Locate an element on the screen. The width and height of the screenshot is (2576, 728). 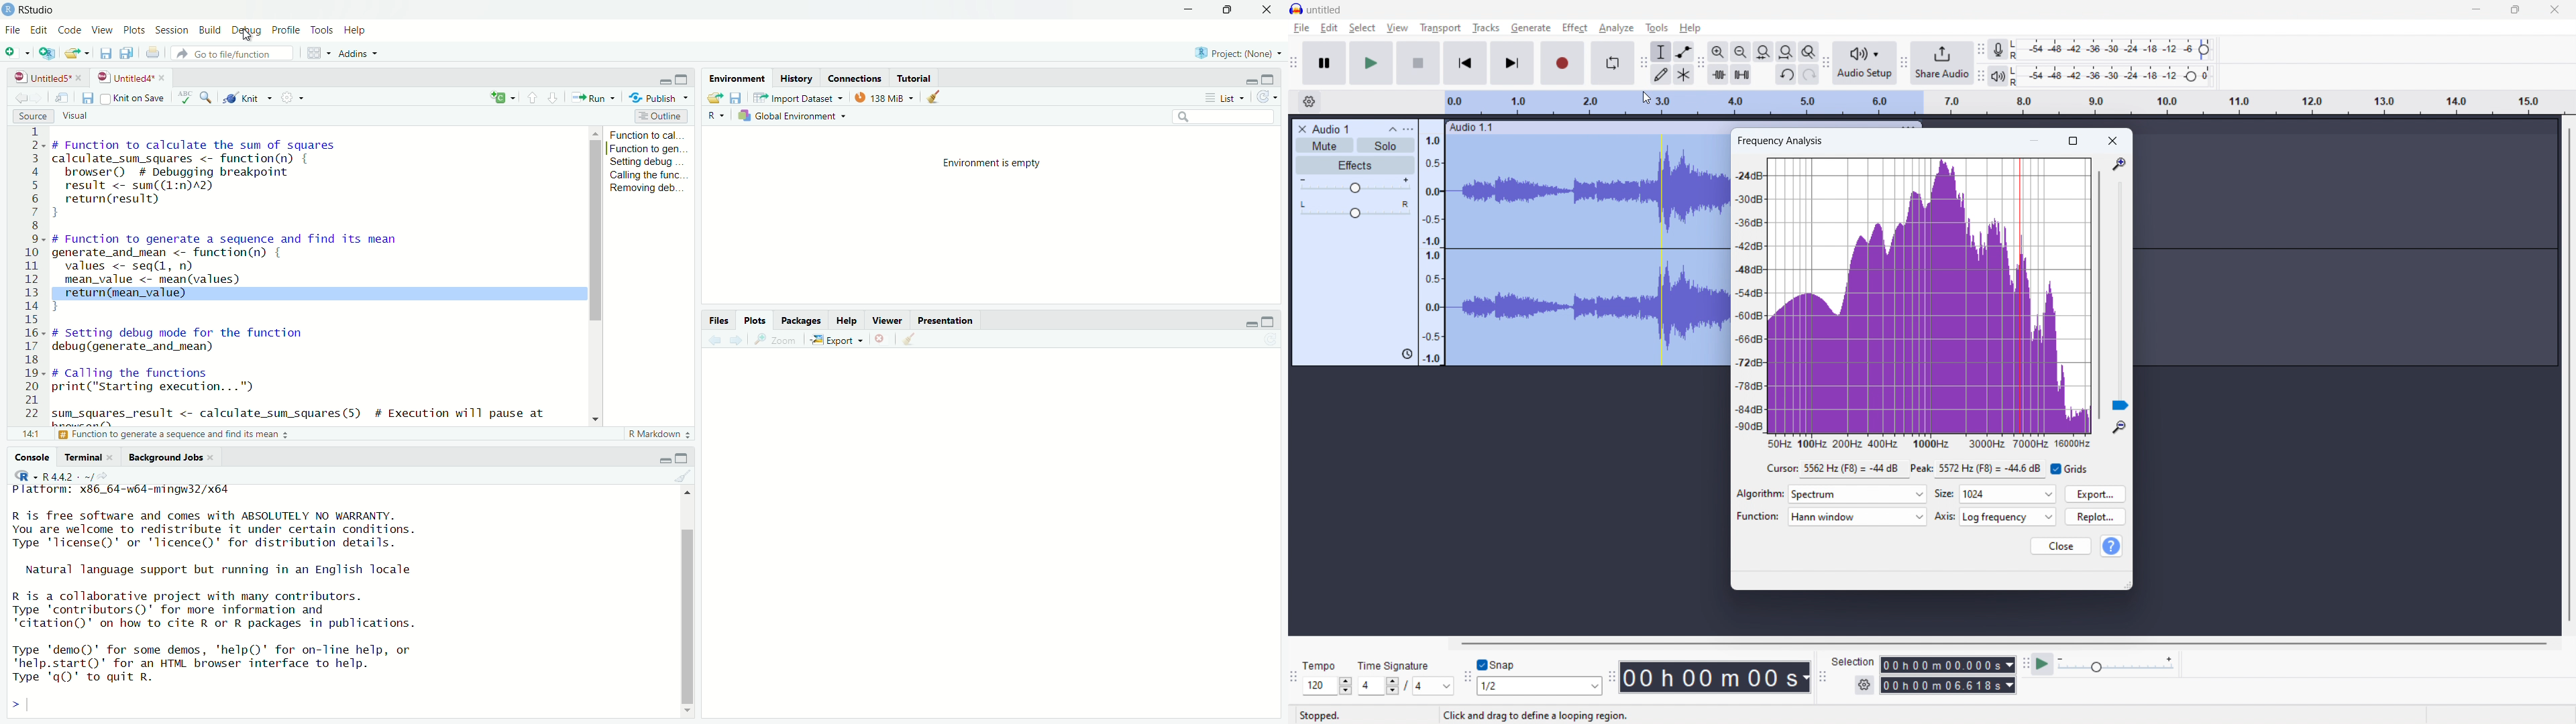
File is located at coordinates (11, 31).